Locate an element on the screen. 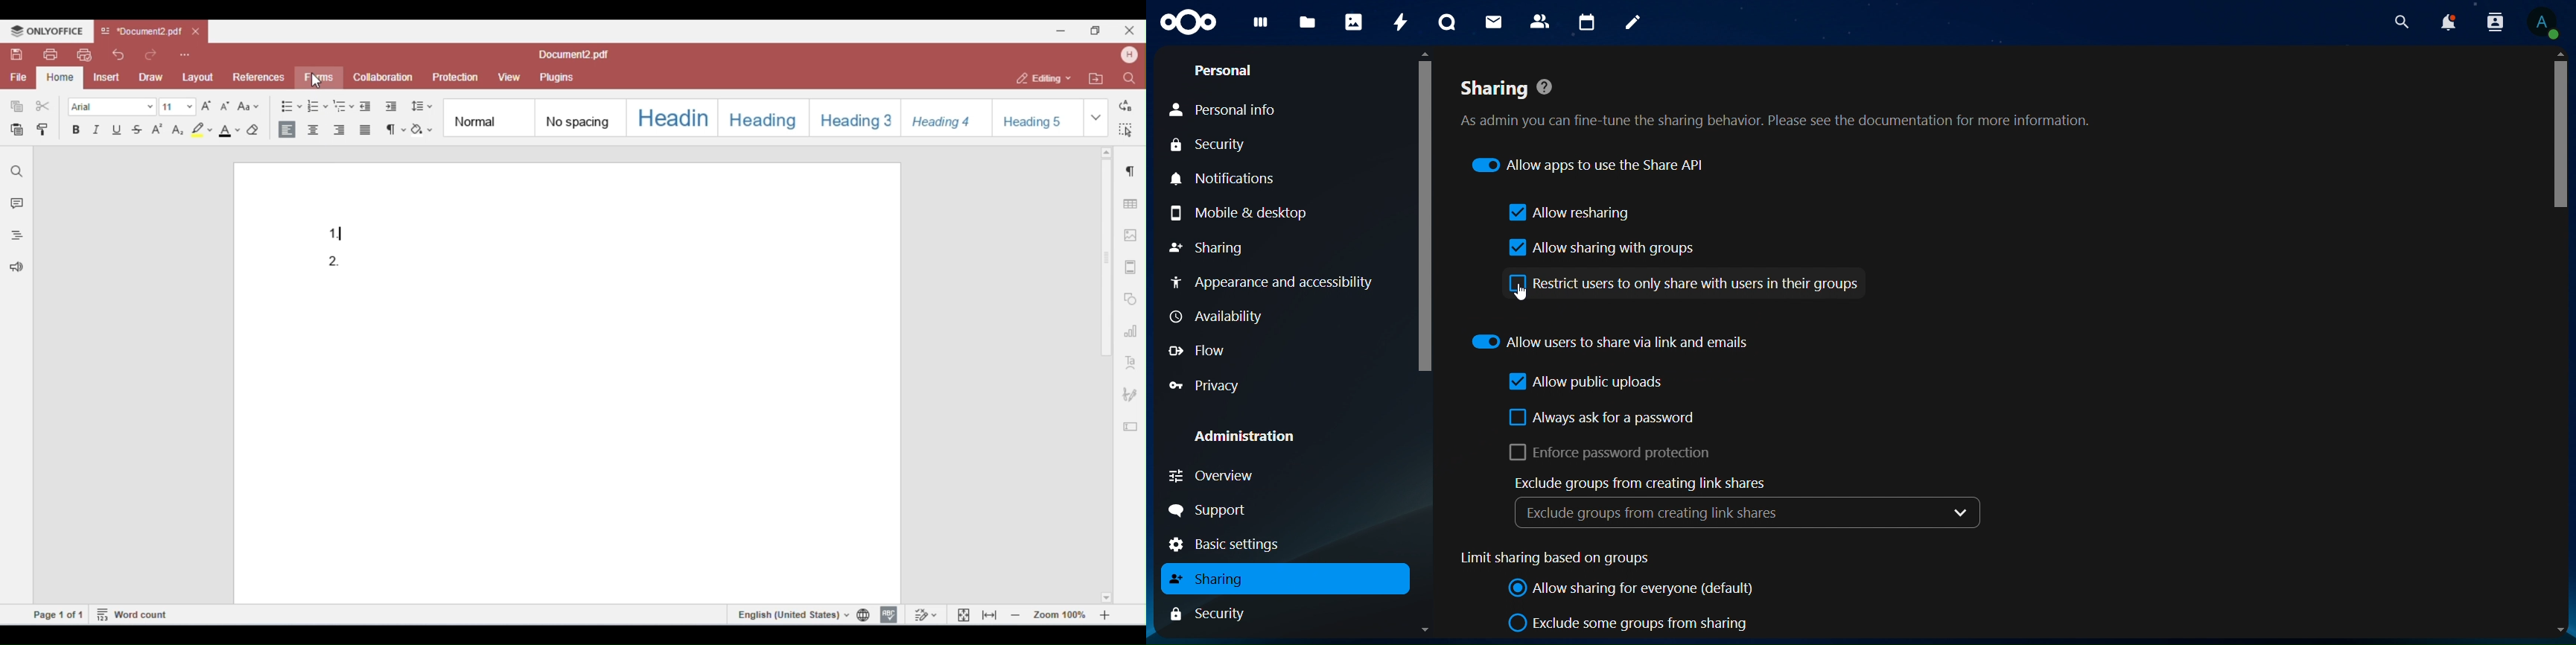 The width and height of the screenshot is (2576, 672). allow sharing with groups is located at coordinates (1598, 248).